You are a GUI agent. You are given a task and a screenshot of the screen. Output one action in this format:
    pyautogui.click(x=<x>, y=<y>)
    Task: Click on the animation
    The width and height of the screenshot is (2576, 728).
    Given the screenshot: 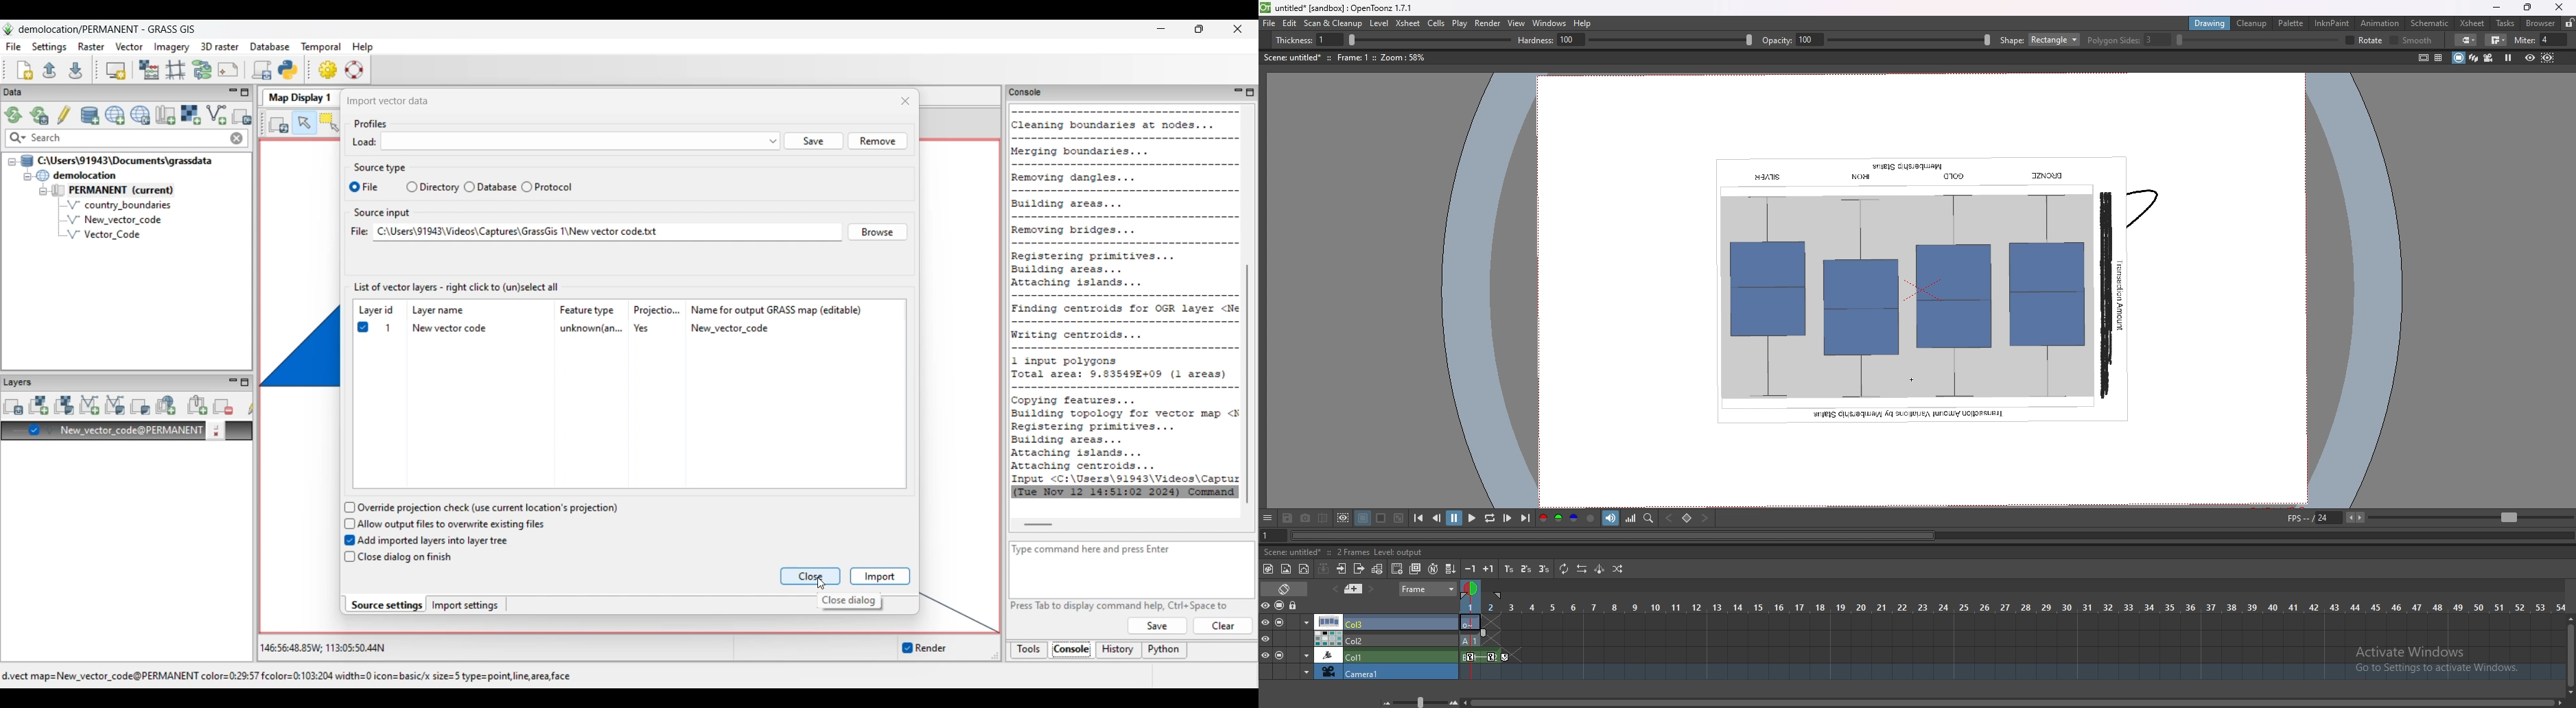 What is the action you would take?
    pyautogui.click(x=2381, y=23)
    